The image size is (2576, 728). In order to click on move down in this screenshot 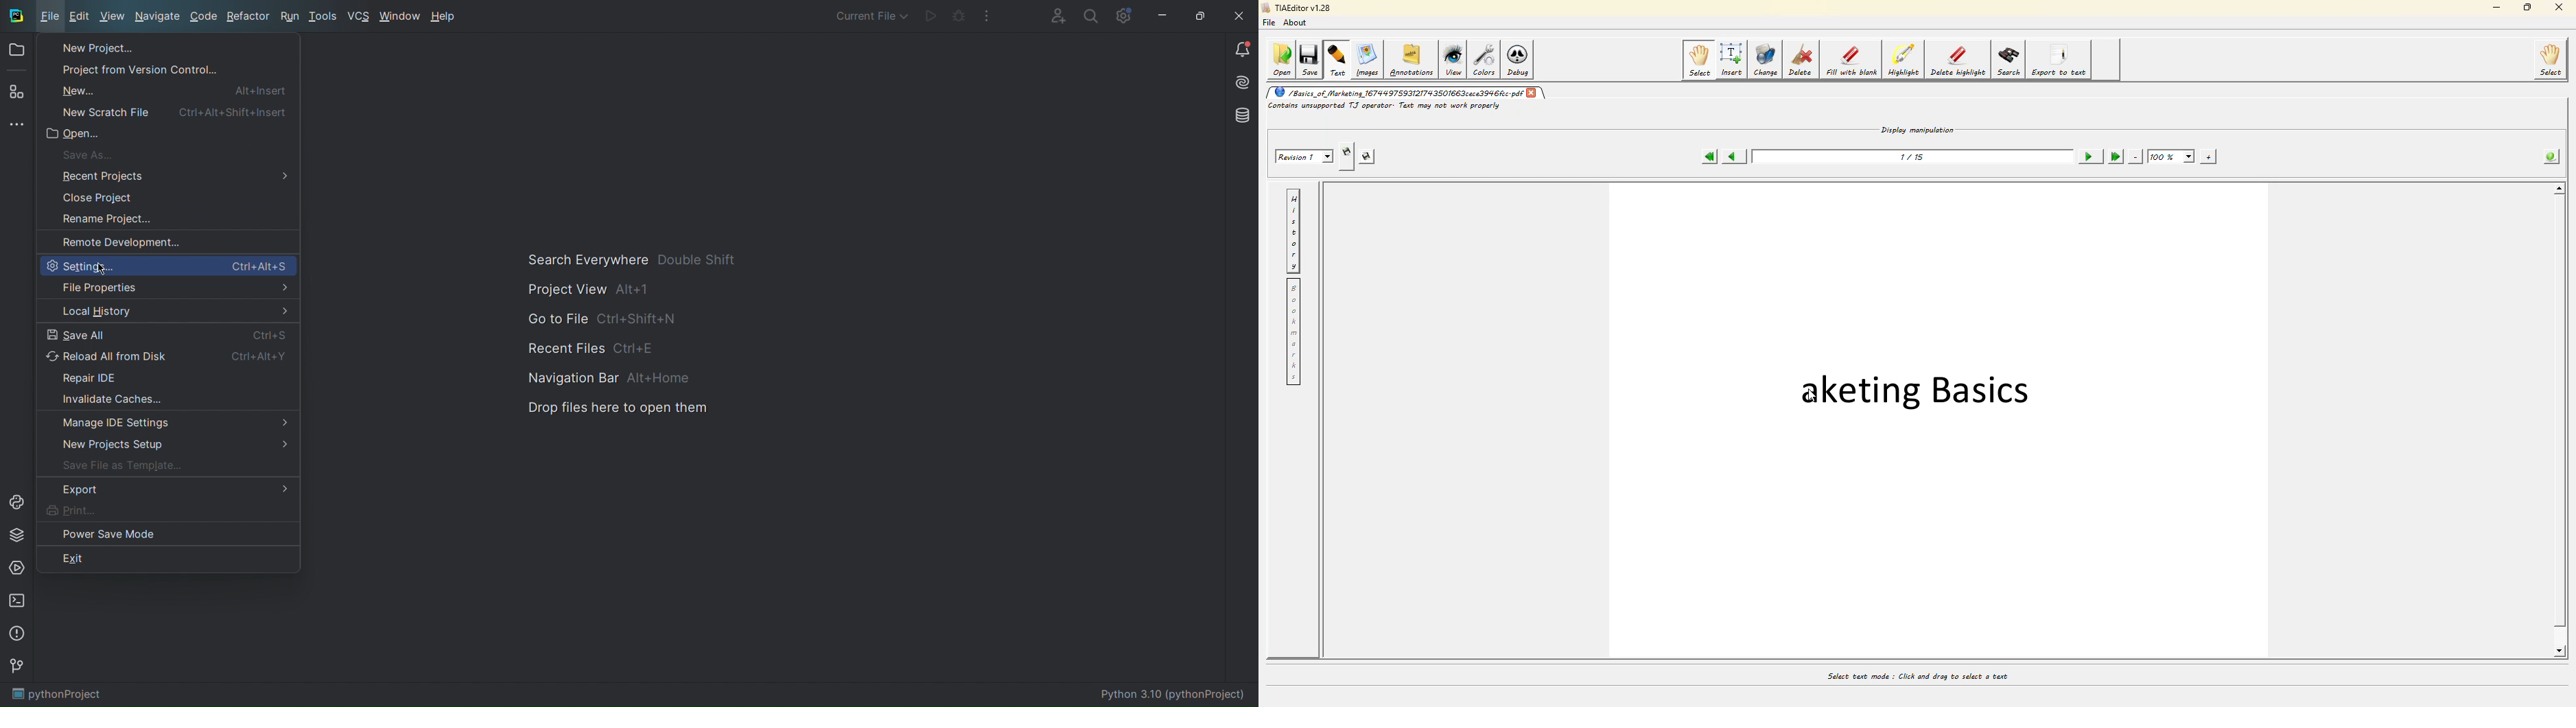, I will do `click(2556, 655)`.